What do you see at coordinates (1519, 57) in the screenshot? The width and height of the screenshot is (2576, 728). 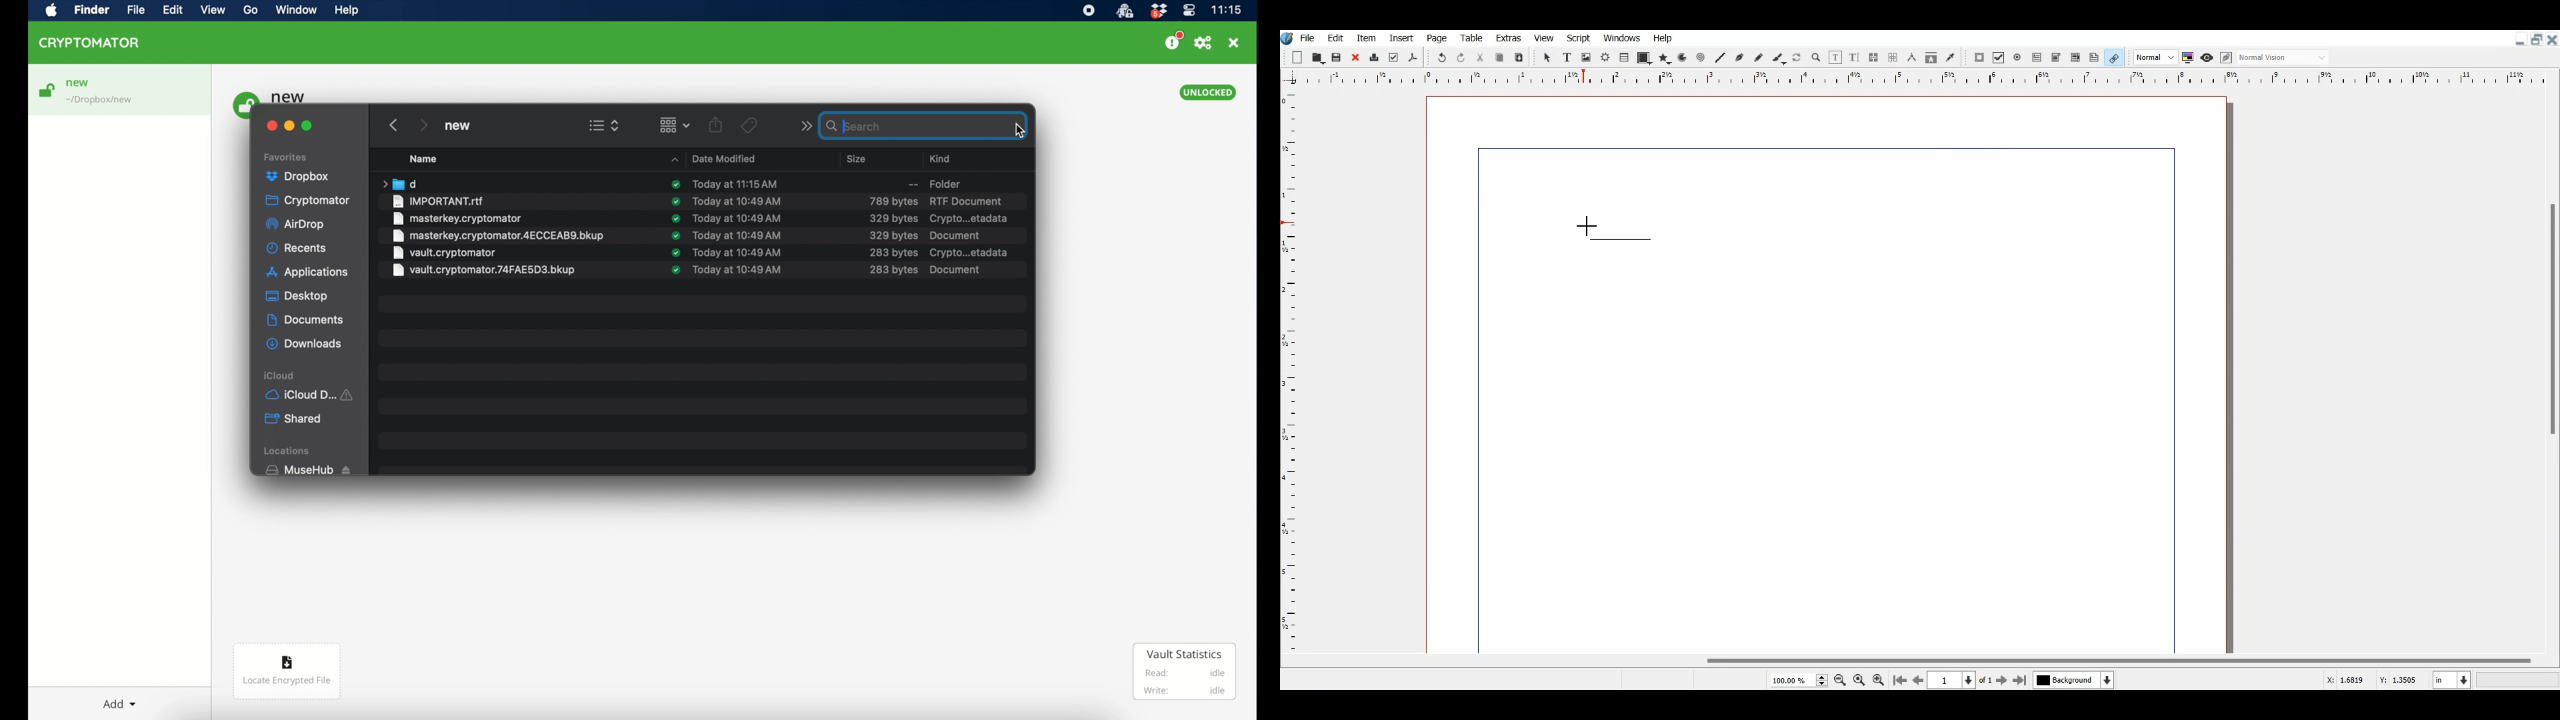 I see `Paste` at bounding box center [1519, 57].